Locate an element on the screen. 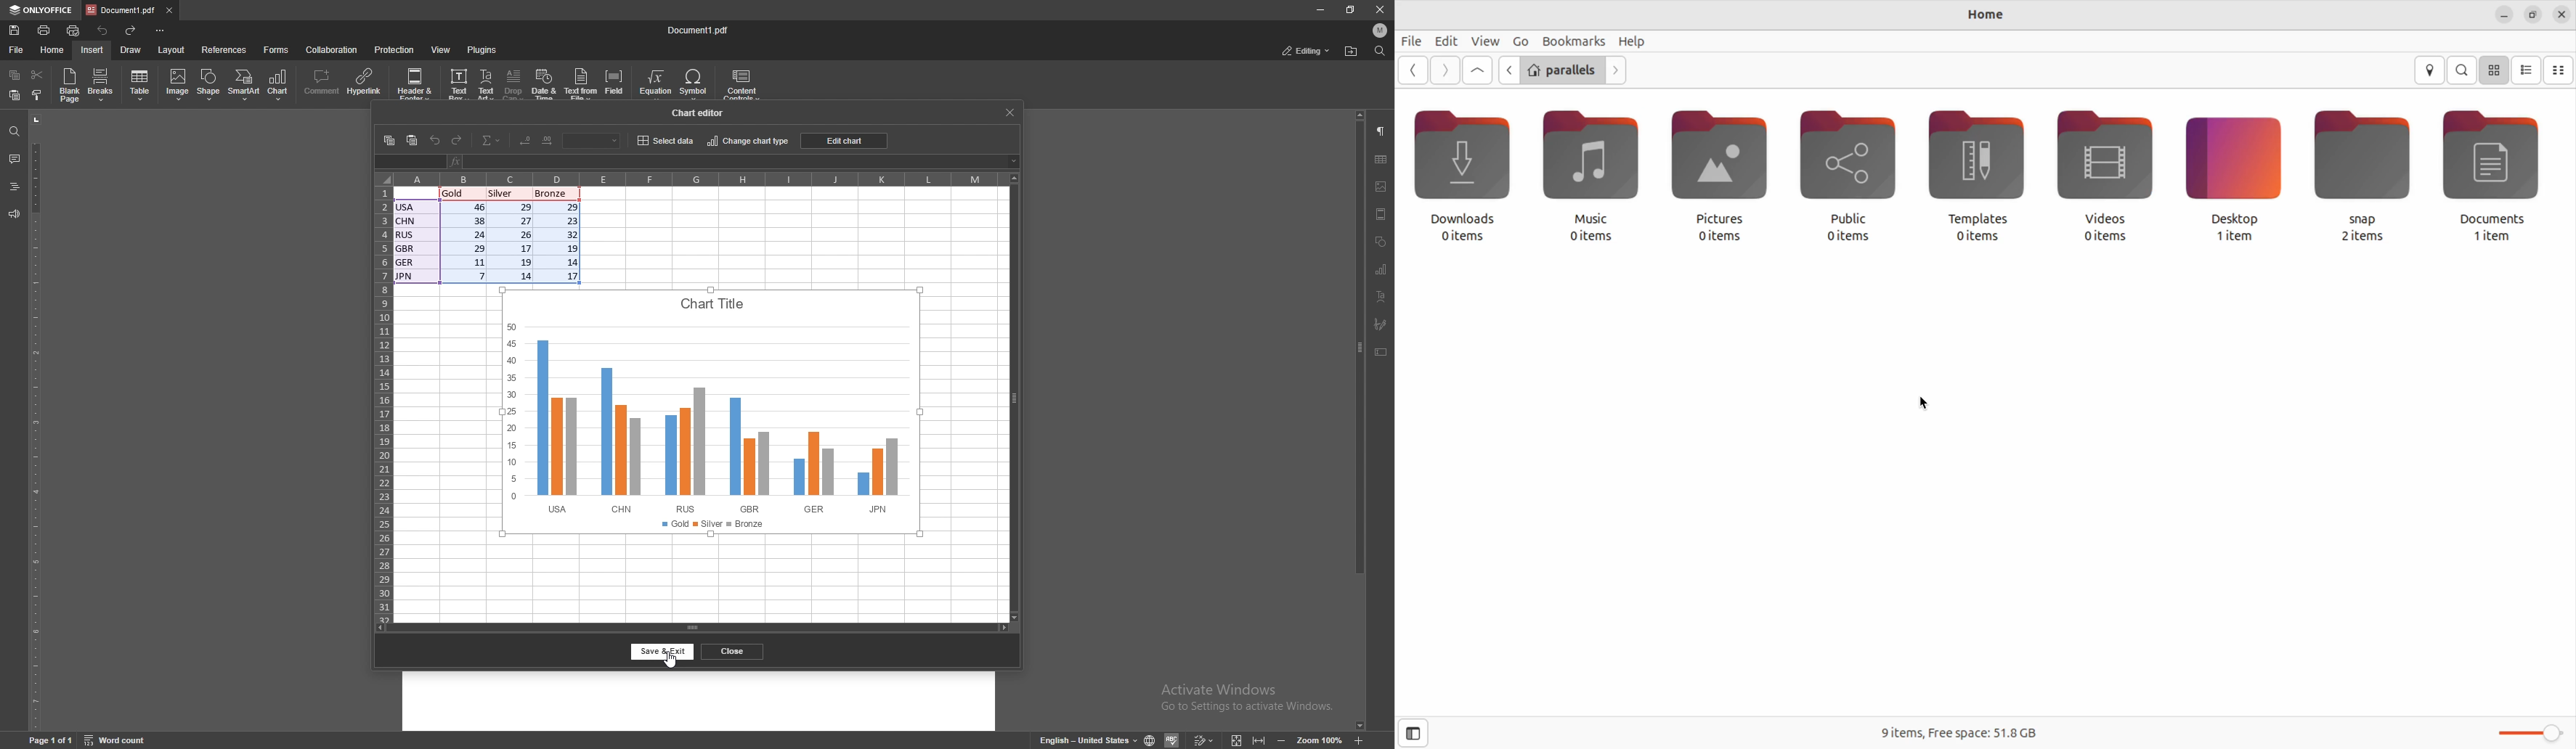 The width and height of the screenshot is (2576, 756). signature field is located at coordinates (1380, 324).